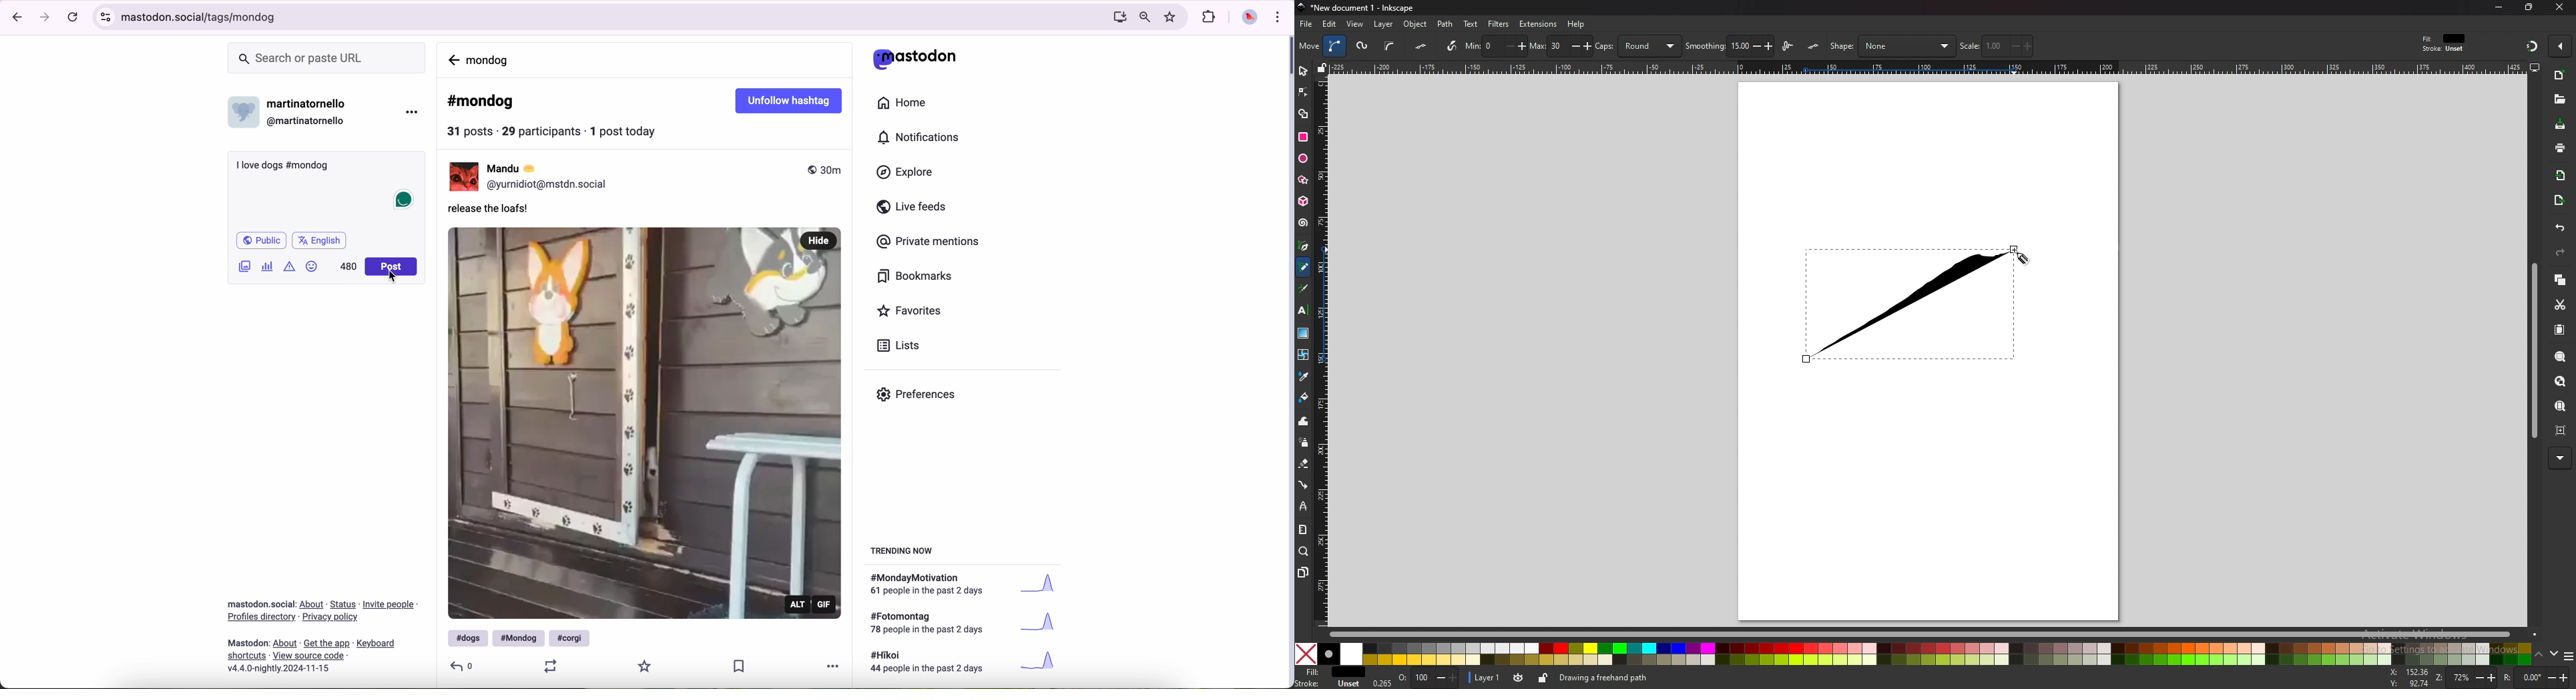 Image resolution: width=2576 pixels, height=700 pixels. I want to click on more options, so click(837, 665).